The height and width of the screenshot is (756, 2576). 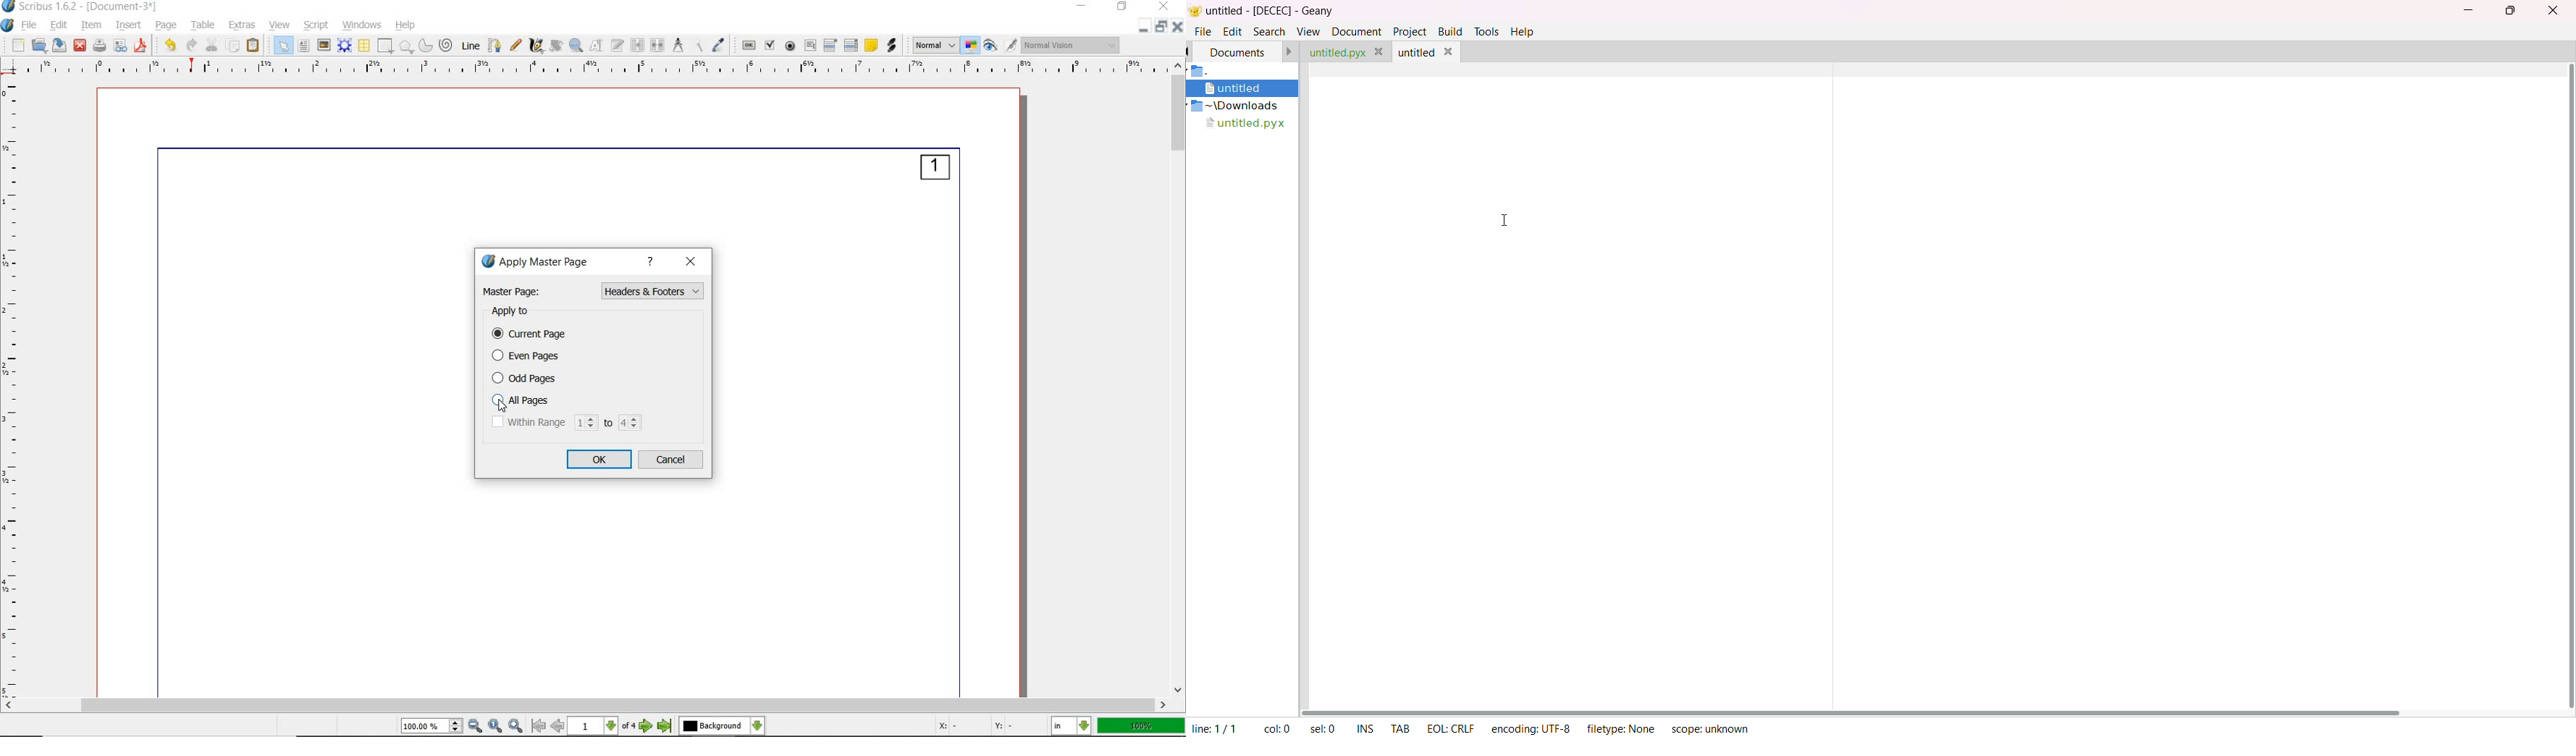 What do you see at coordinates (601, 460) in the screenshot?
I see `ok` at bounding box center [601, 460].